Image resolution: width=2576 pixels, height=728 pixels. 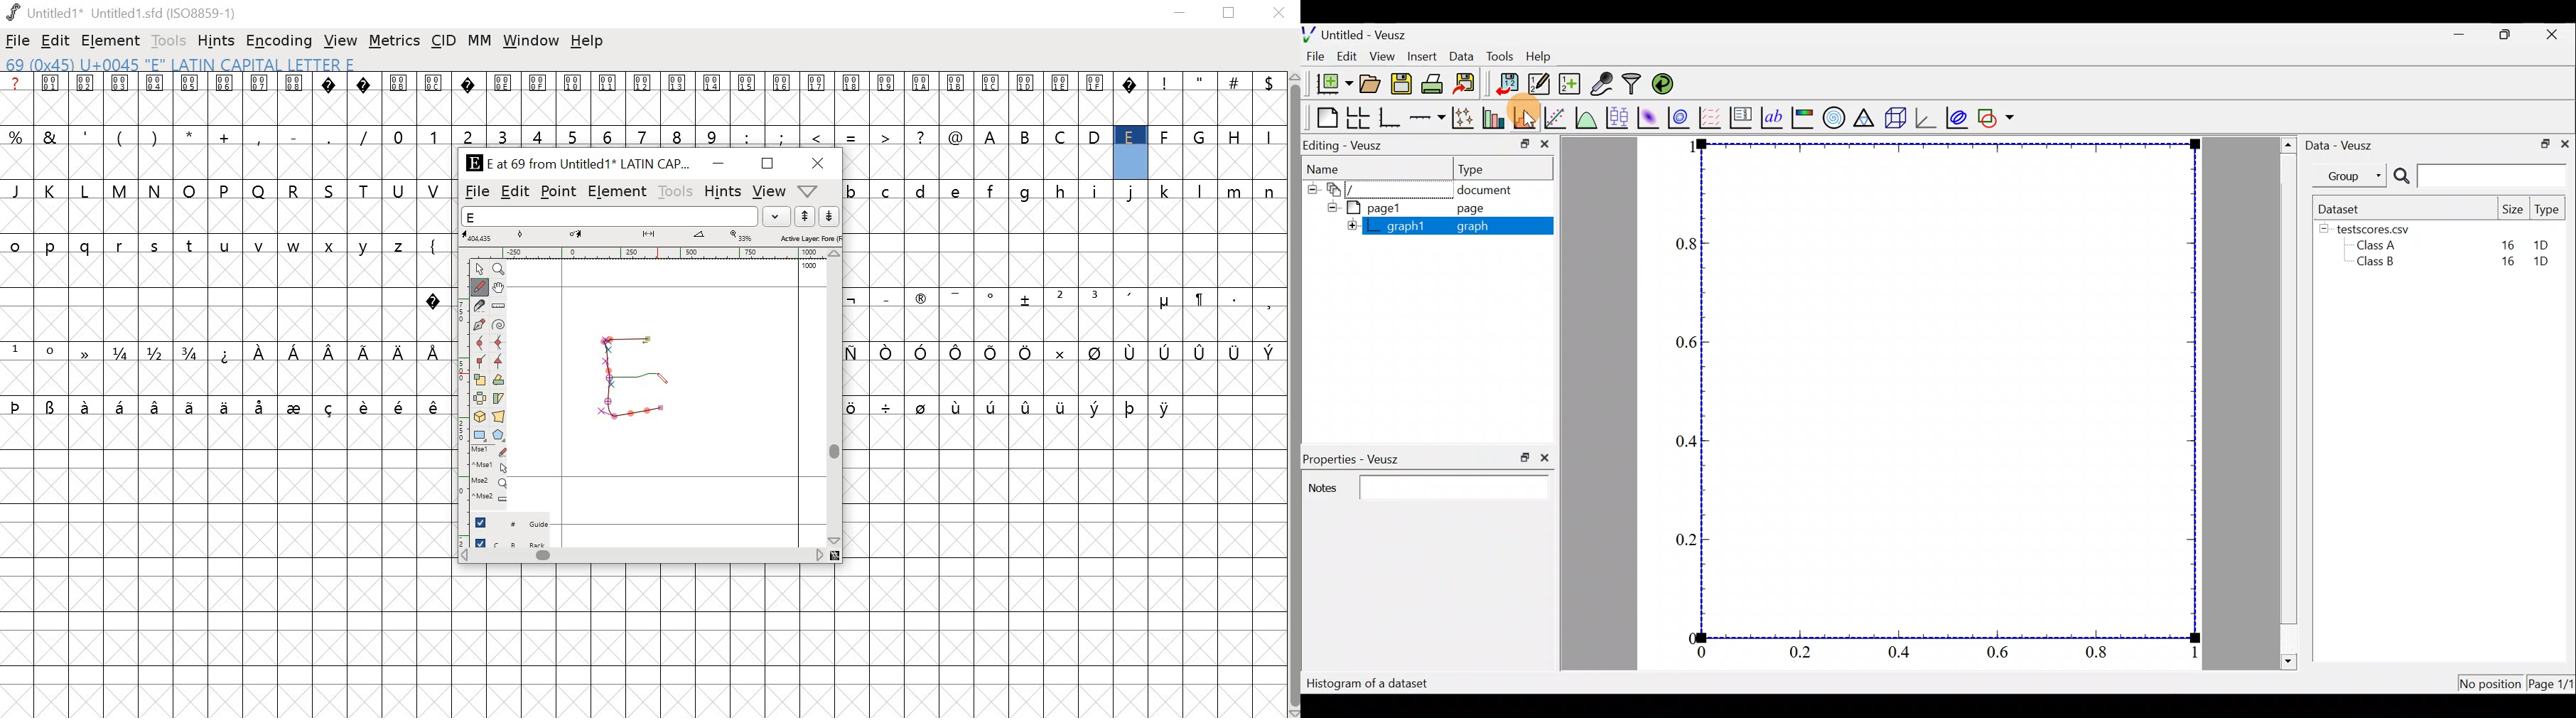 I want to click on close, so click(x=1279, y=14).